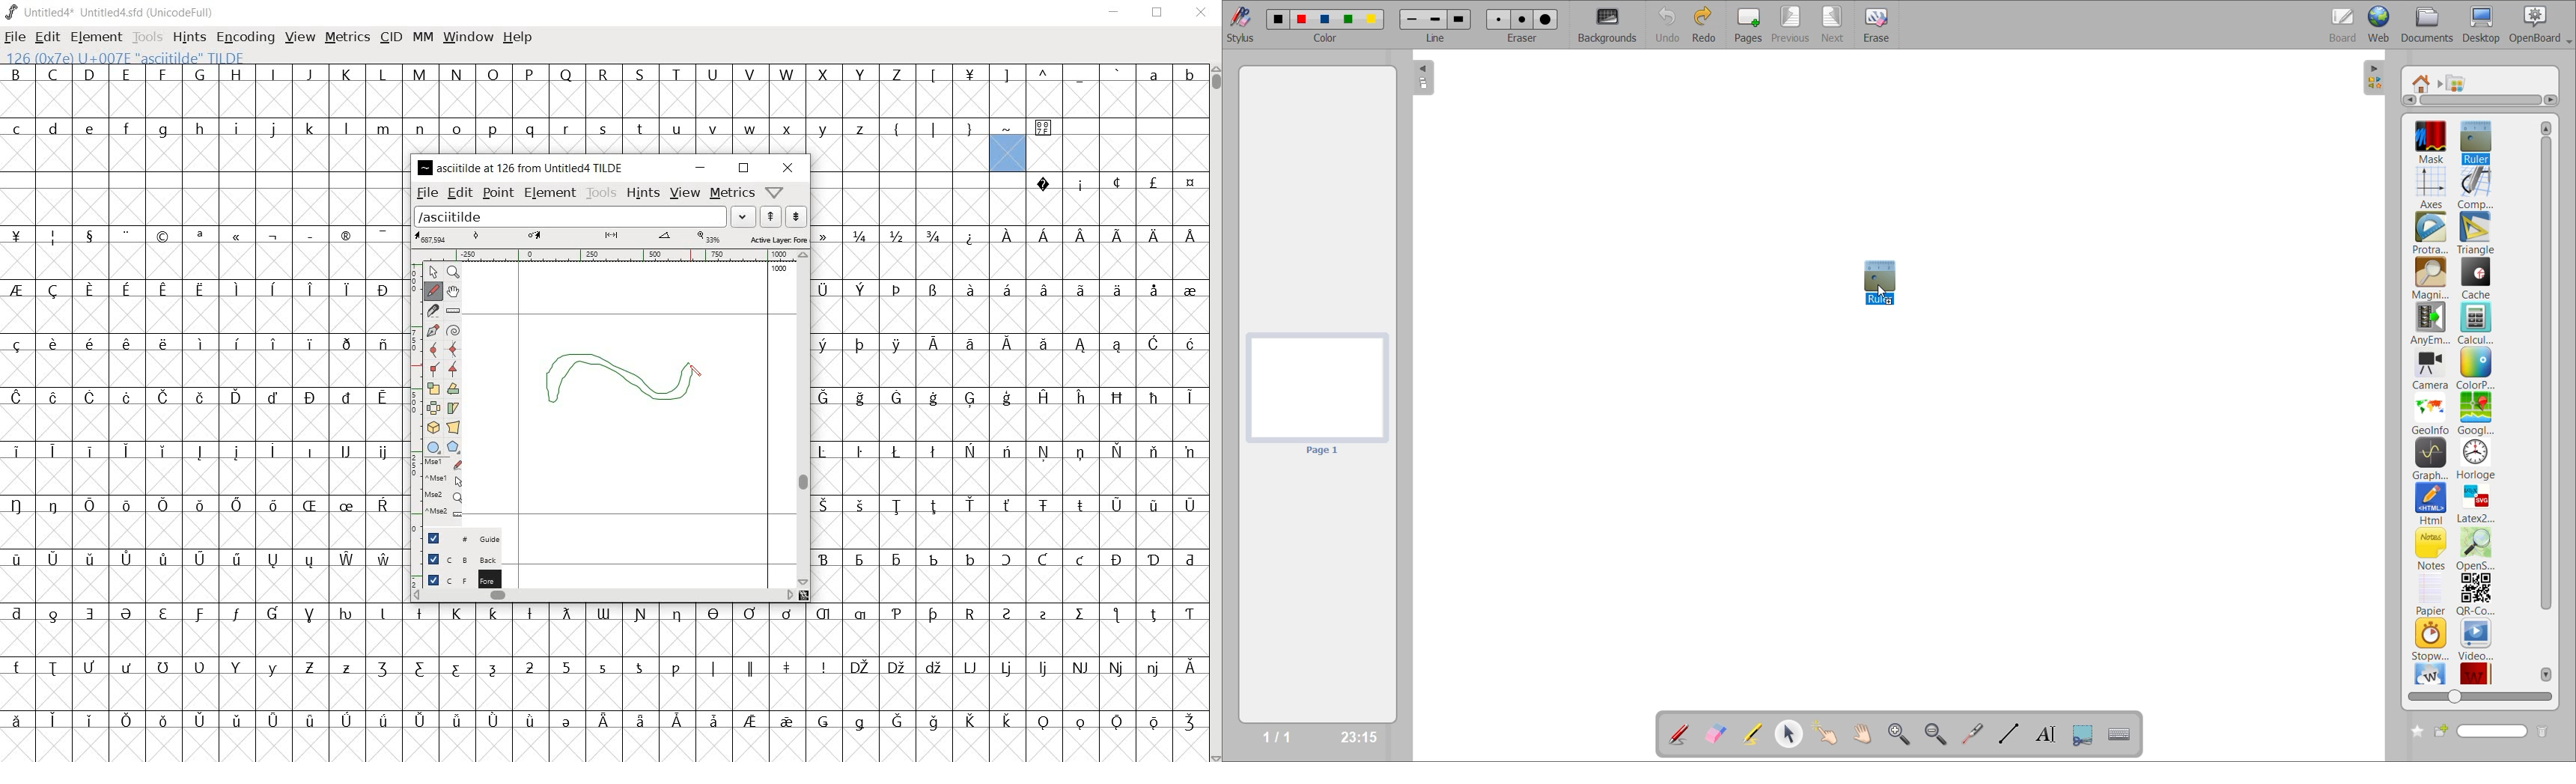 The image size is (2576, 784). Describe the element at coordinates (1008, 153) in the screenshot. I see `126 (0X7e) U+007E "asciitilde" TILDE` at that location.